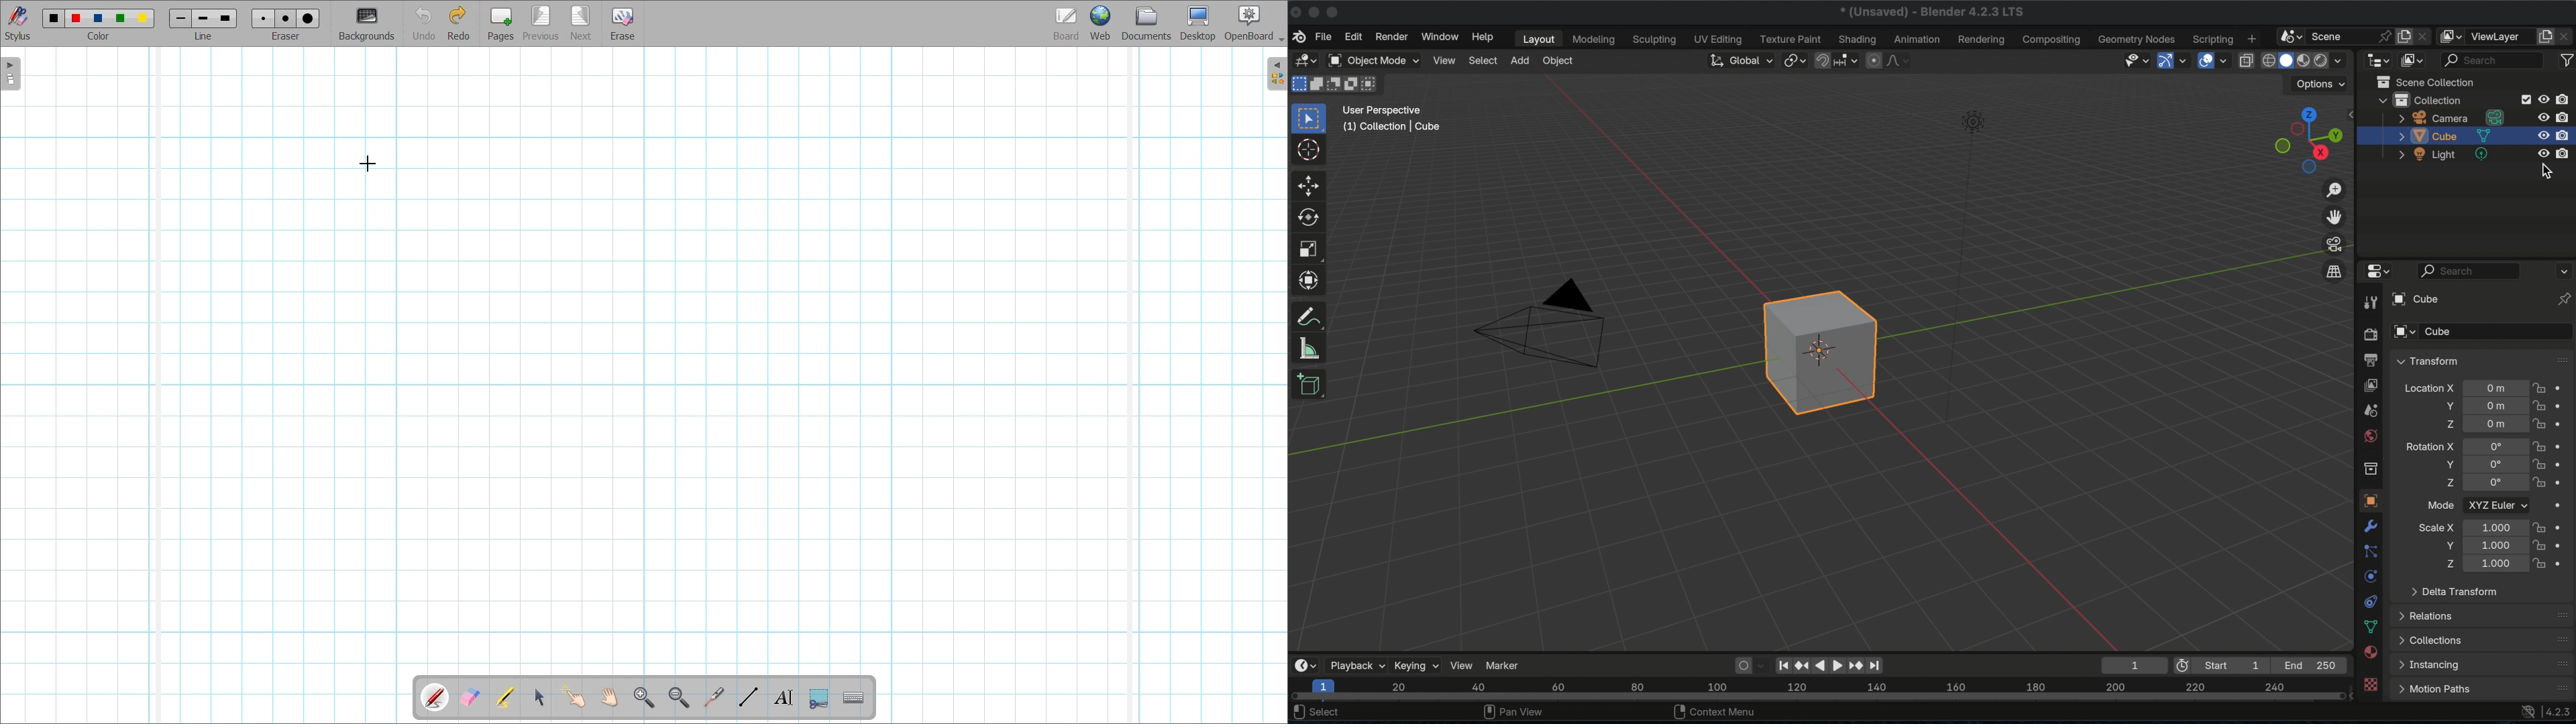 The height and width of the screenshot is (728, 2576). What do you see at coordinates (1297, 86) in the screenshot?
I see `mode set a new collection` at bounding box center [1297, 86].